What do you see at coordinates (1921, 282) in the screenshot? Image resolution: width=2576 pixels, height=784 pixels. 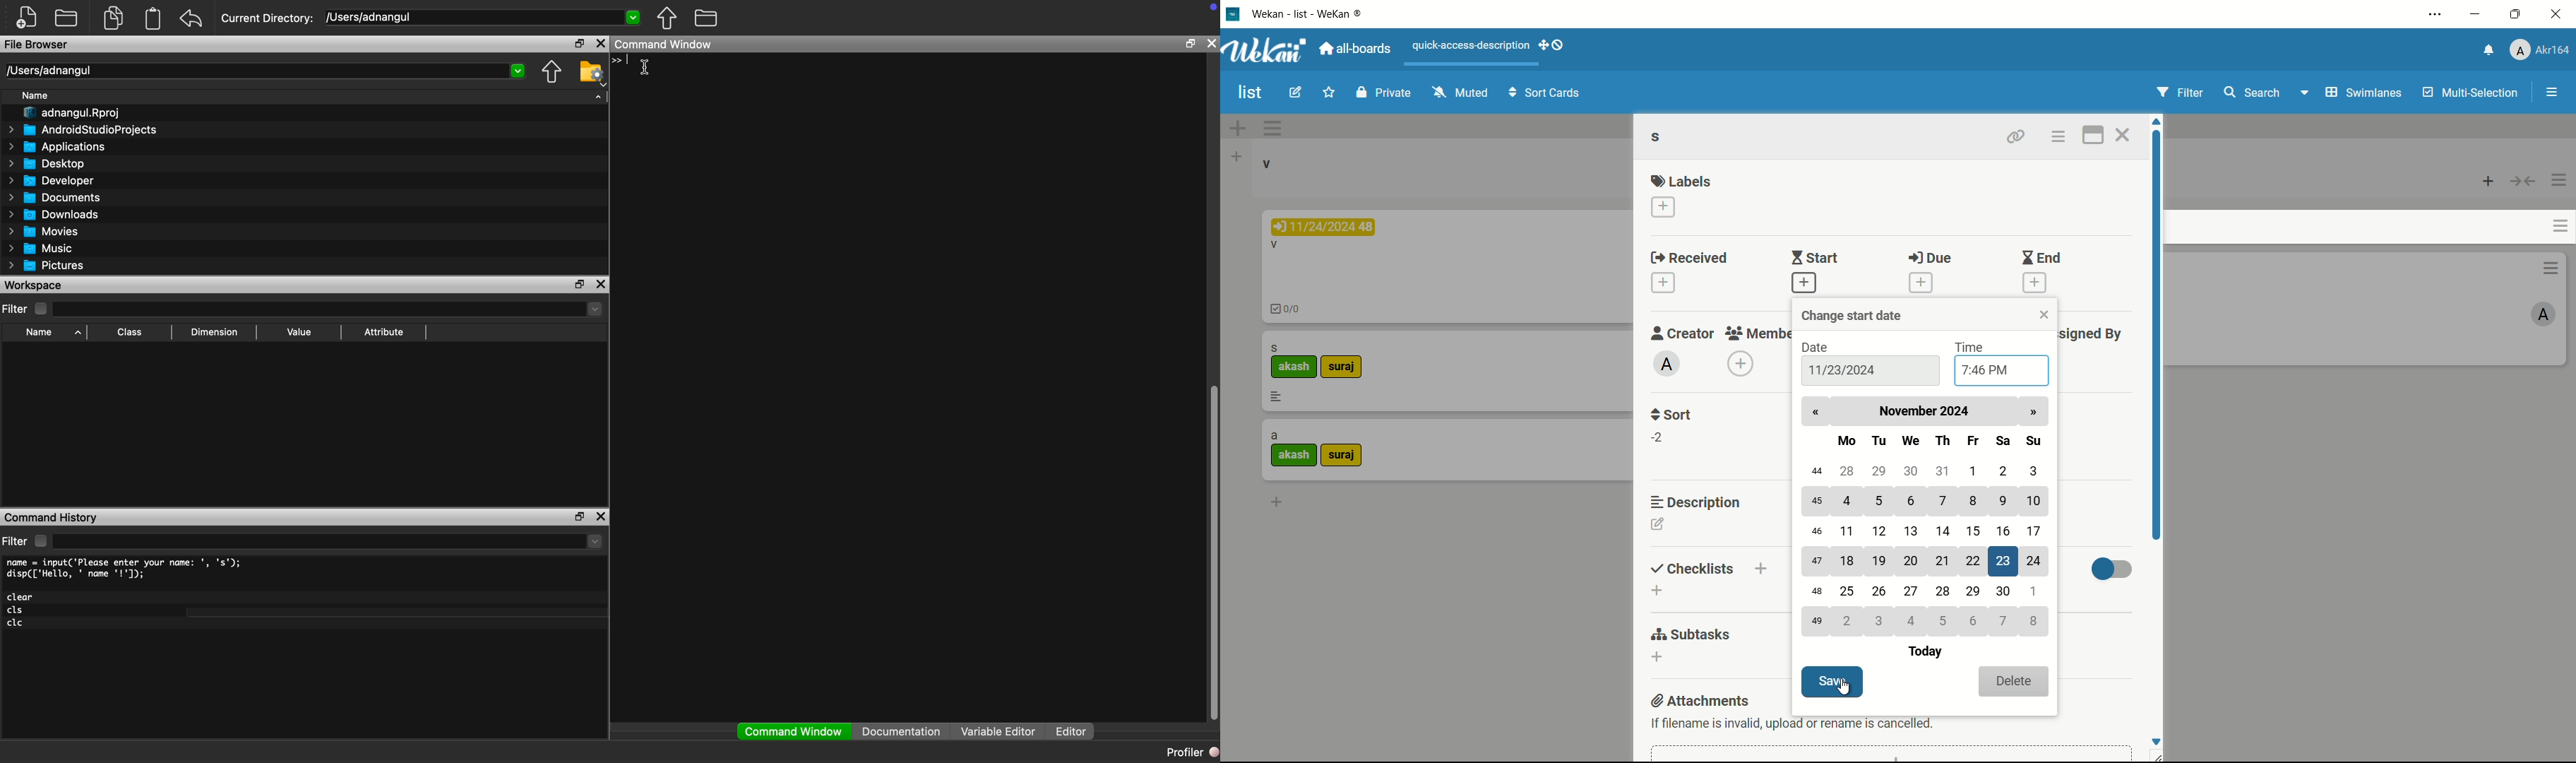 I see `add due date` at bounding box center [1921, 282].